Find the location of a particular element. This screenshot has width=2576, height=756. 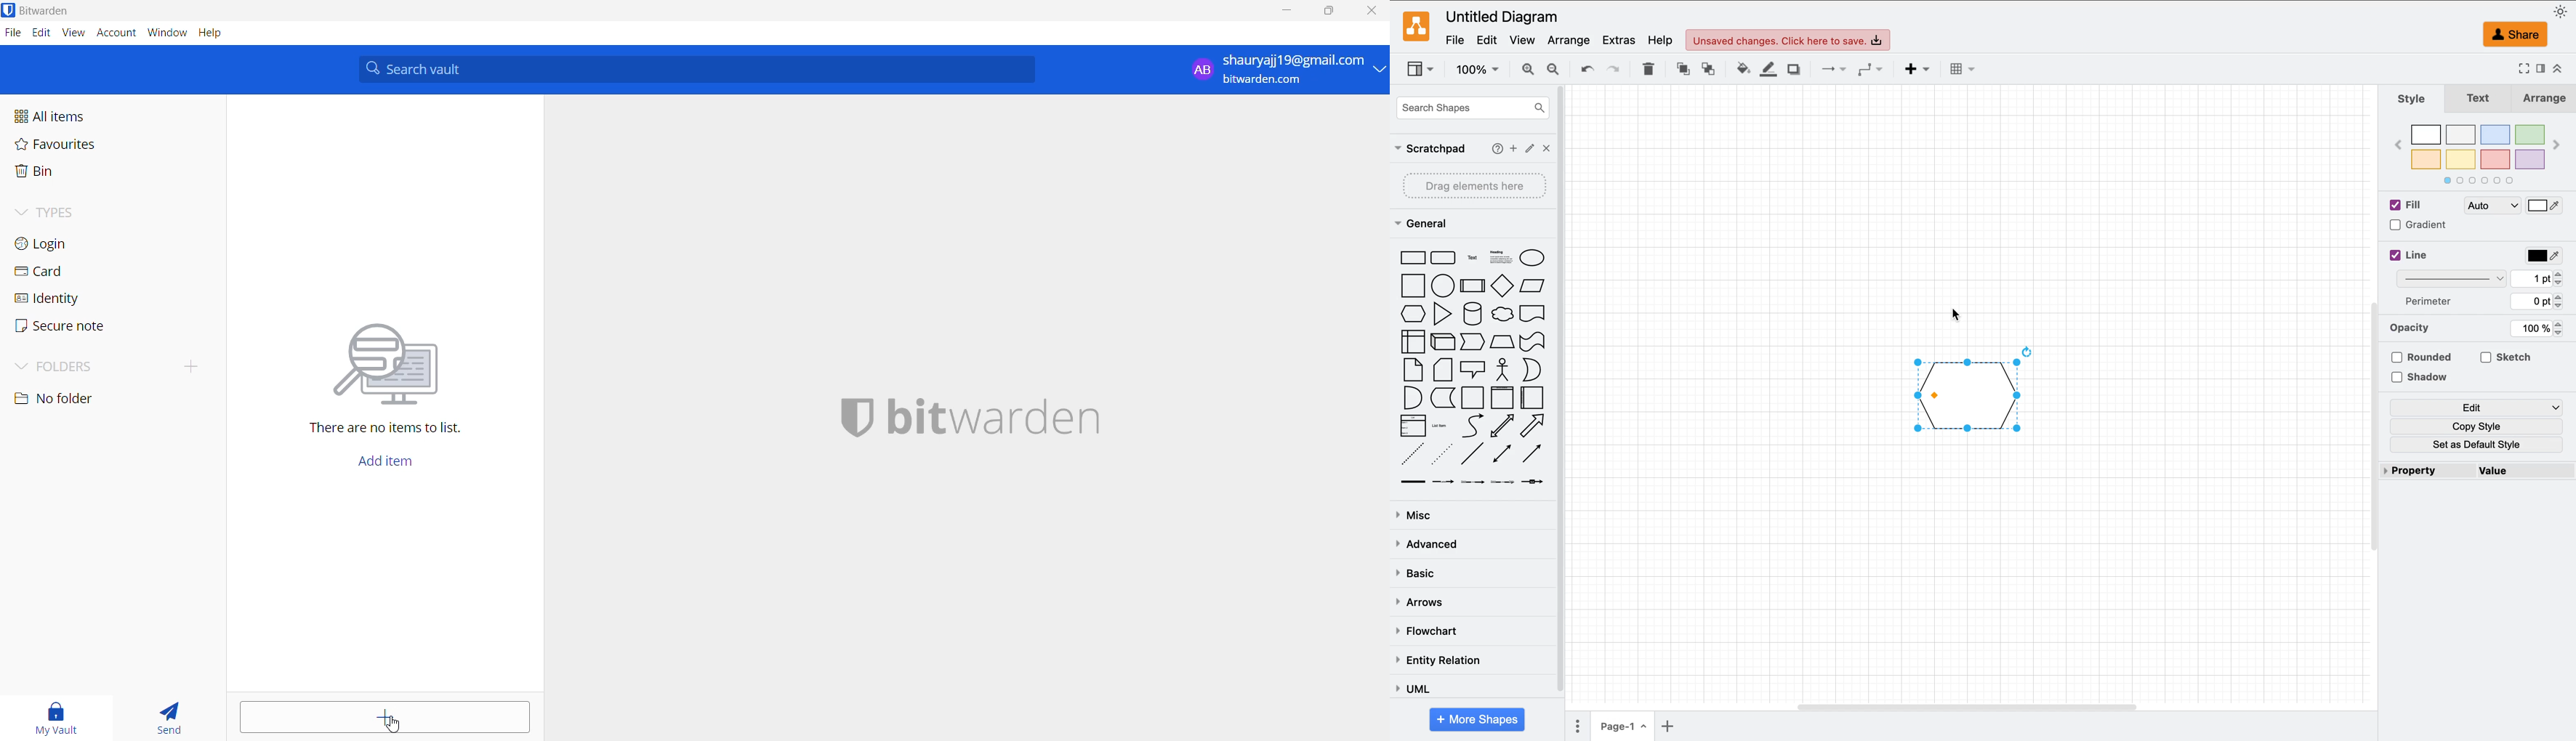

to front is located at coordinates (1678, 70).